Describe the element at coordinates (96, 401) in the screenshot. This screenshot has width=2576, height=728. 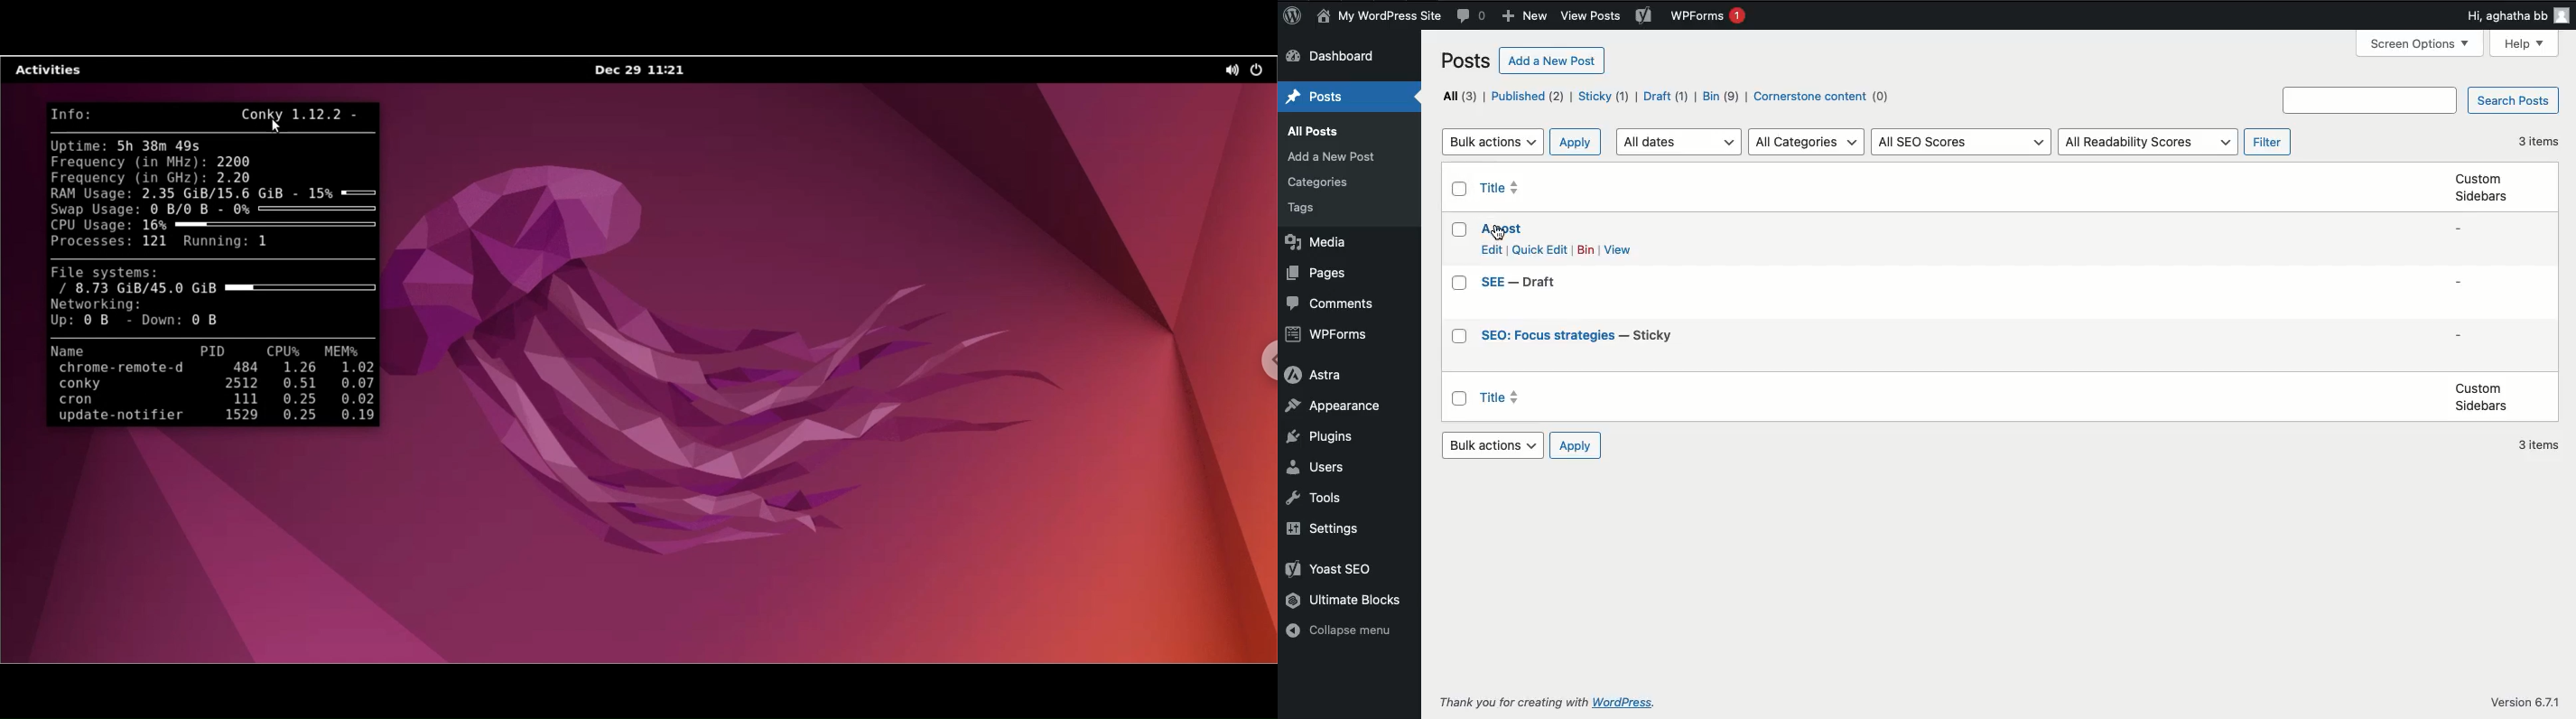
I see `cron` at that location.